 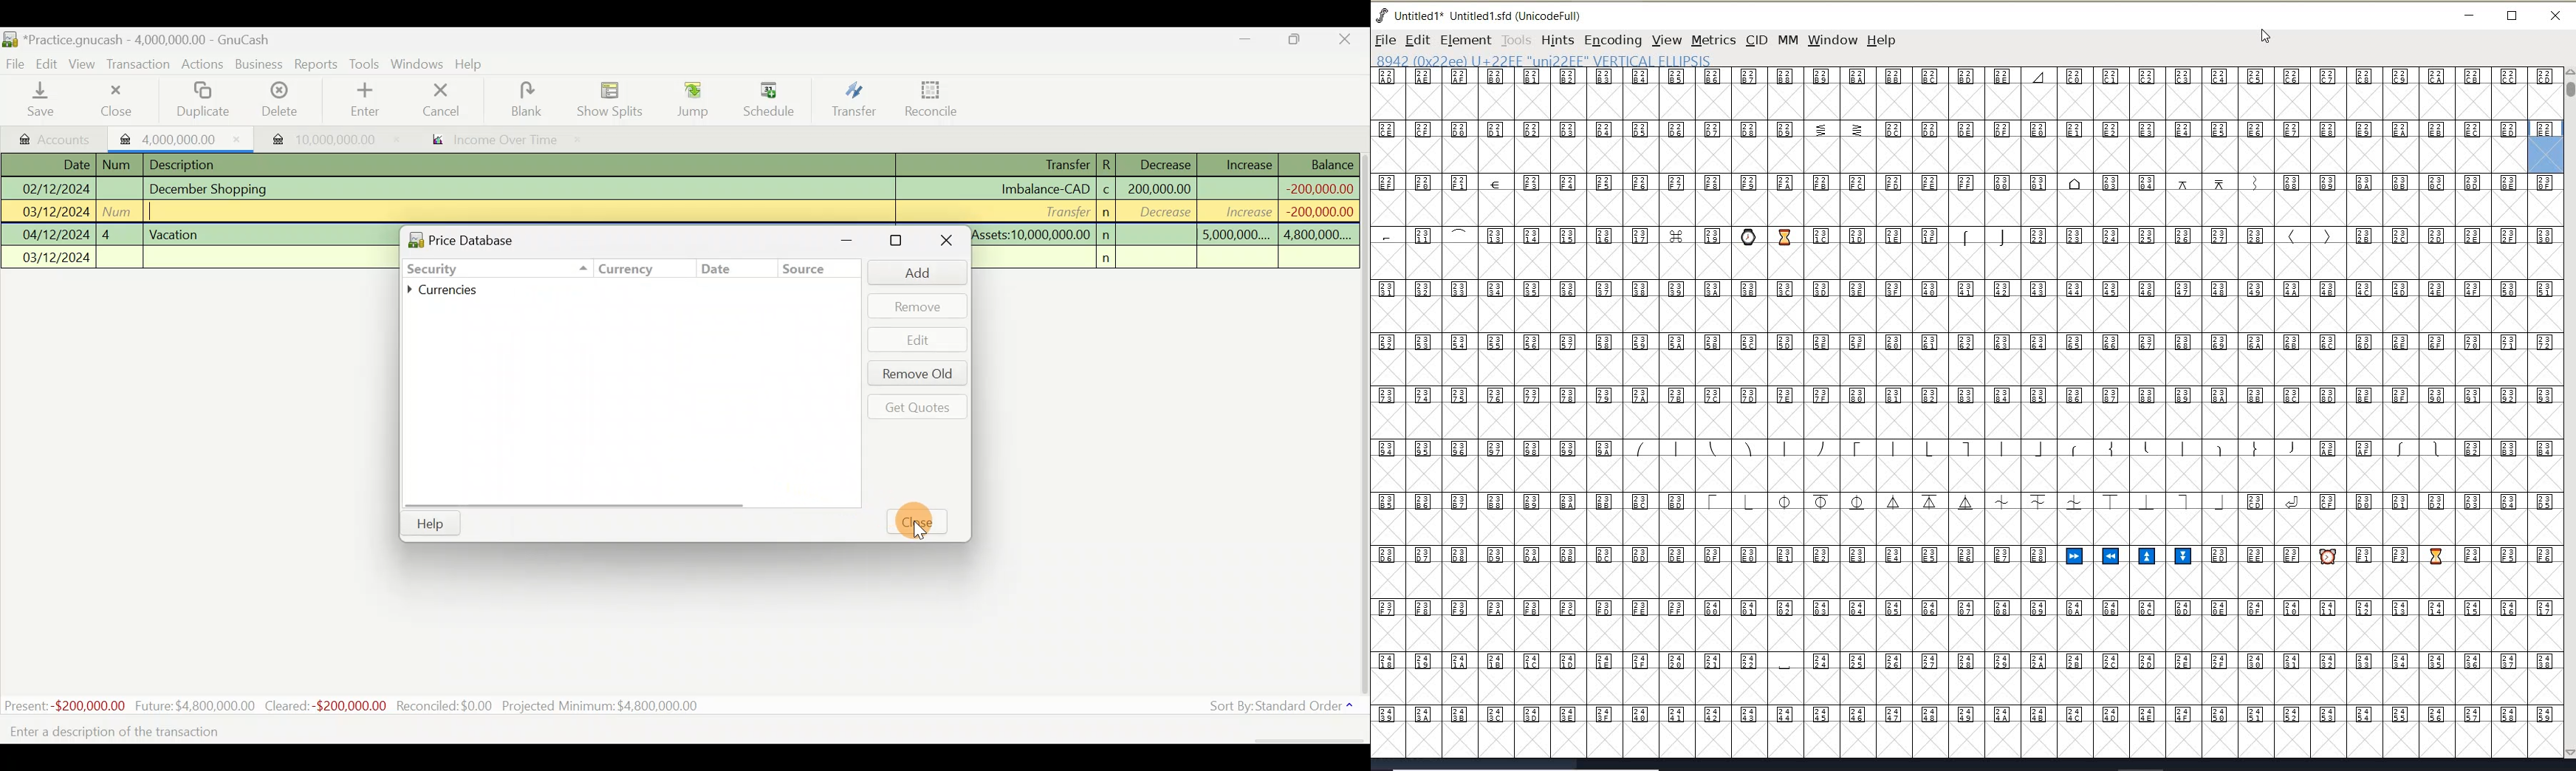 What do you see at coordinates (260, 64) in the screenshot?
I see `Business` at bounding box center [260, 64].